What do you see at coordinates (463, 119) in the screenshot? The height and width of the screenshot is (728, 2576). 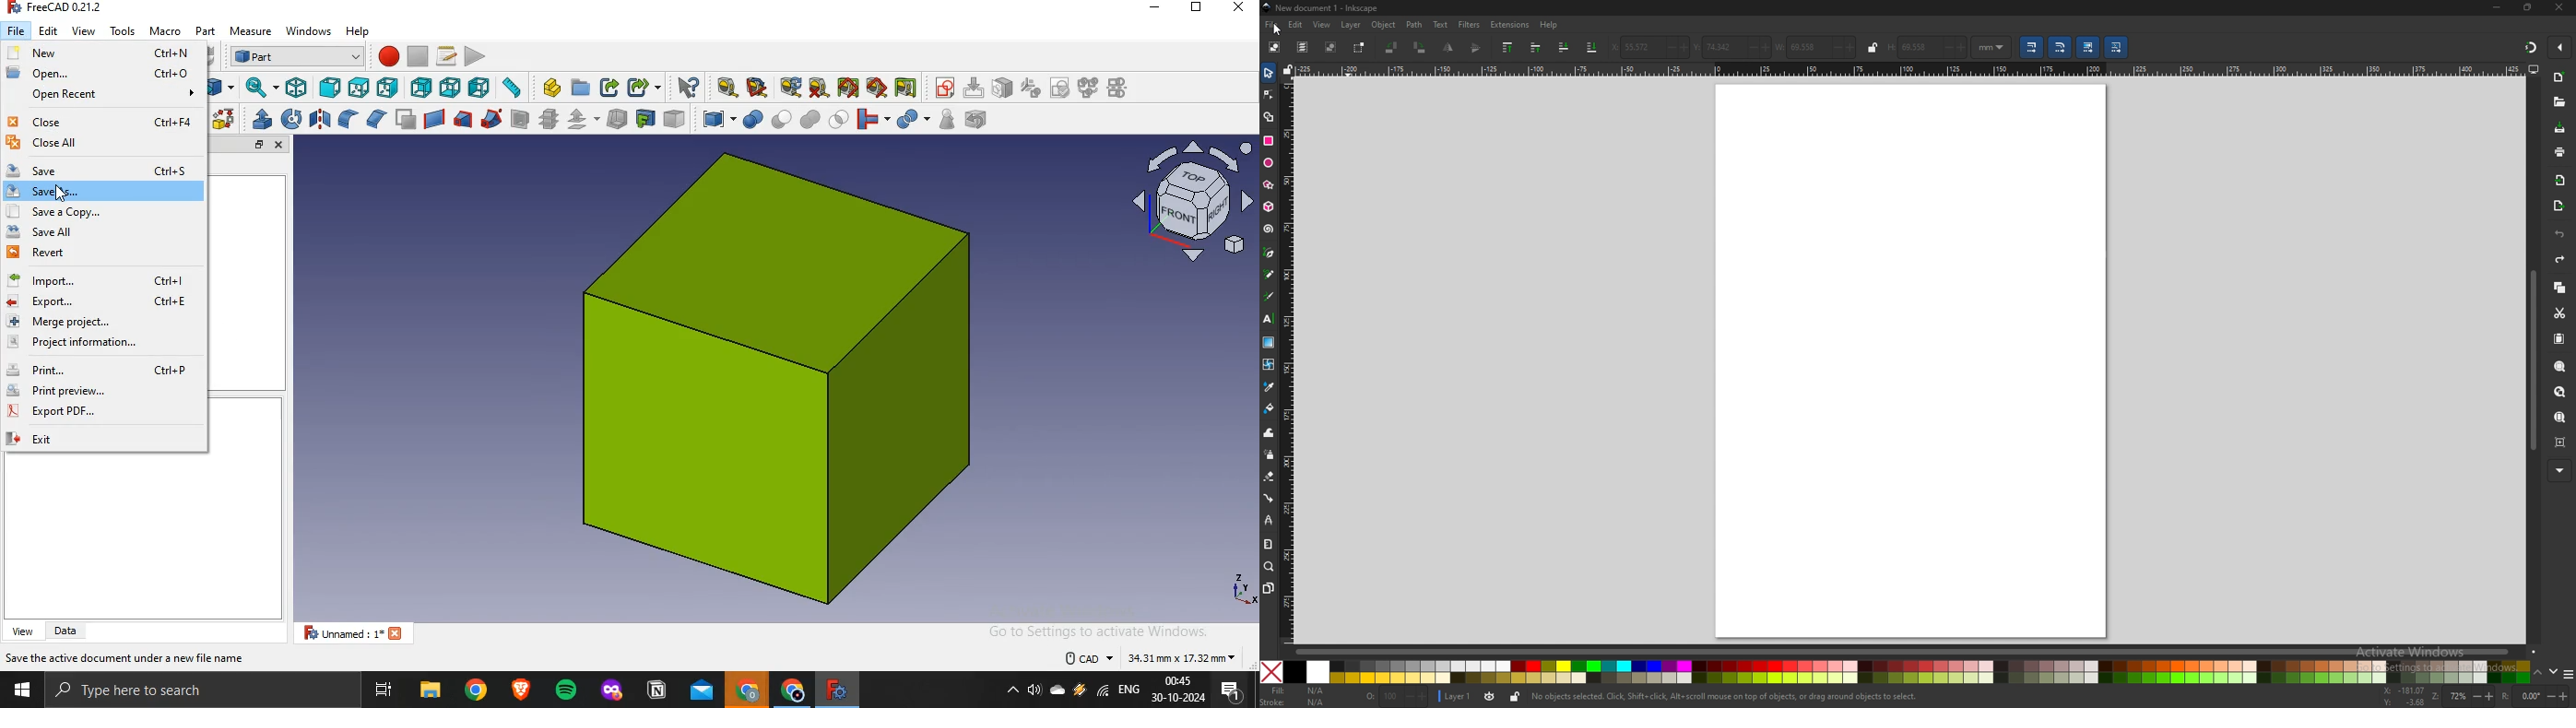 I see `loft` at bounding box center [463, 119].